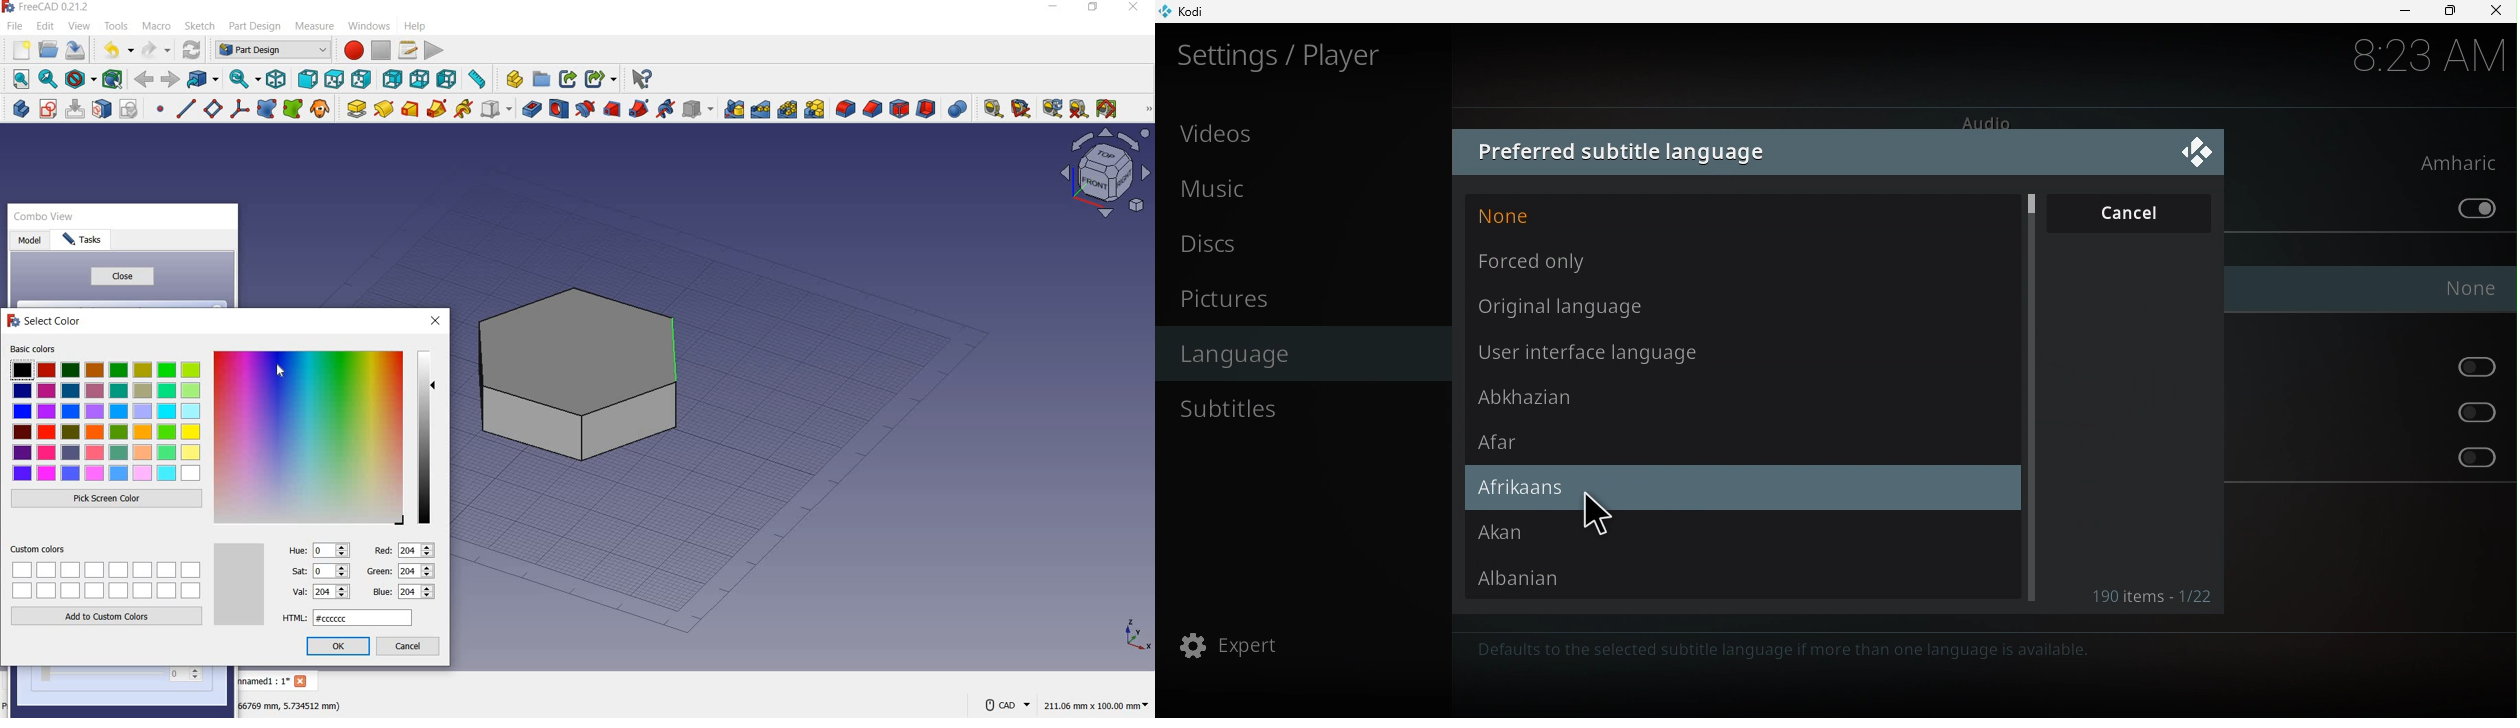  Describe the element at coordinates (212, 109) in the screenshot. I see `create a datum plane` at that location.